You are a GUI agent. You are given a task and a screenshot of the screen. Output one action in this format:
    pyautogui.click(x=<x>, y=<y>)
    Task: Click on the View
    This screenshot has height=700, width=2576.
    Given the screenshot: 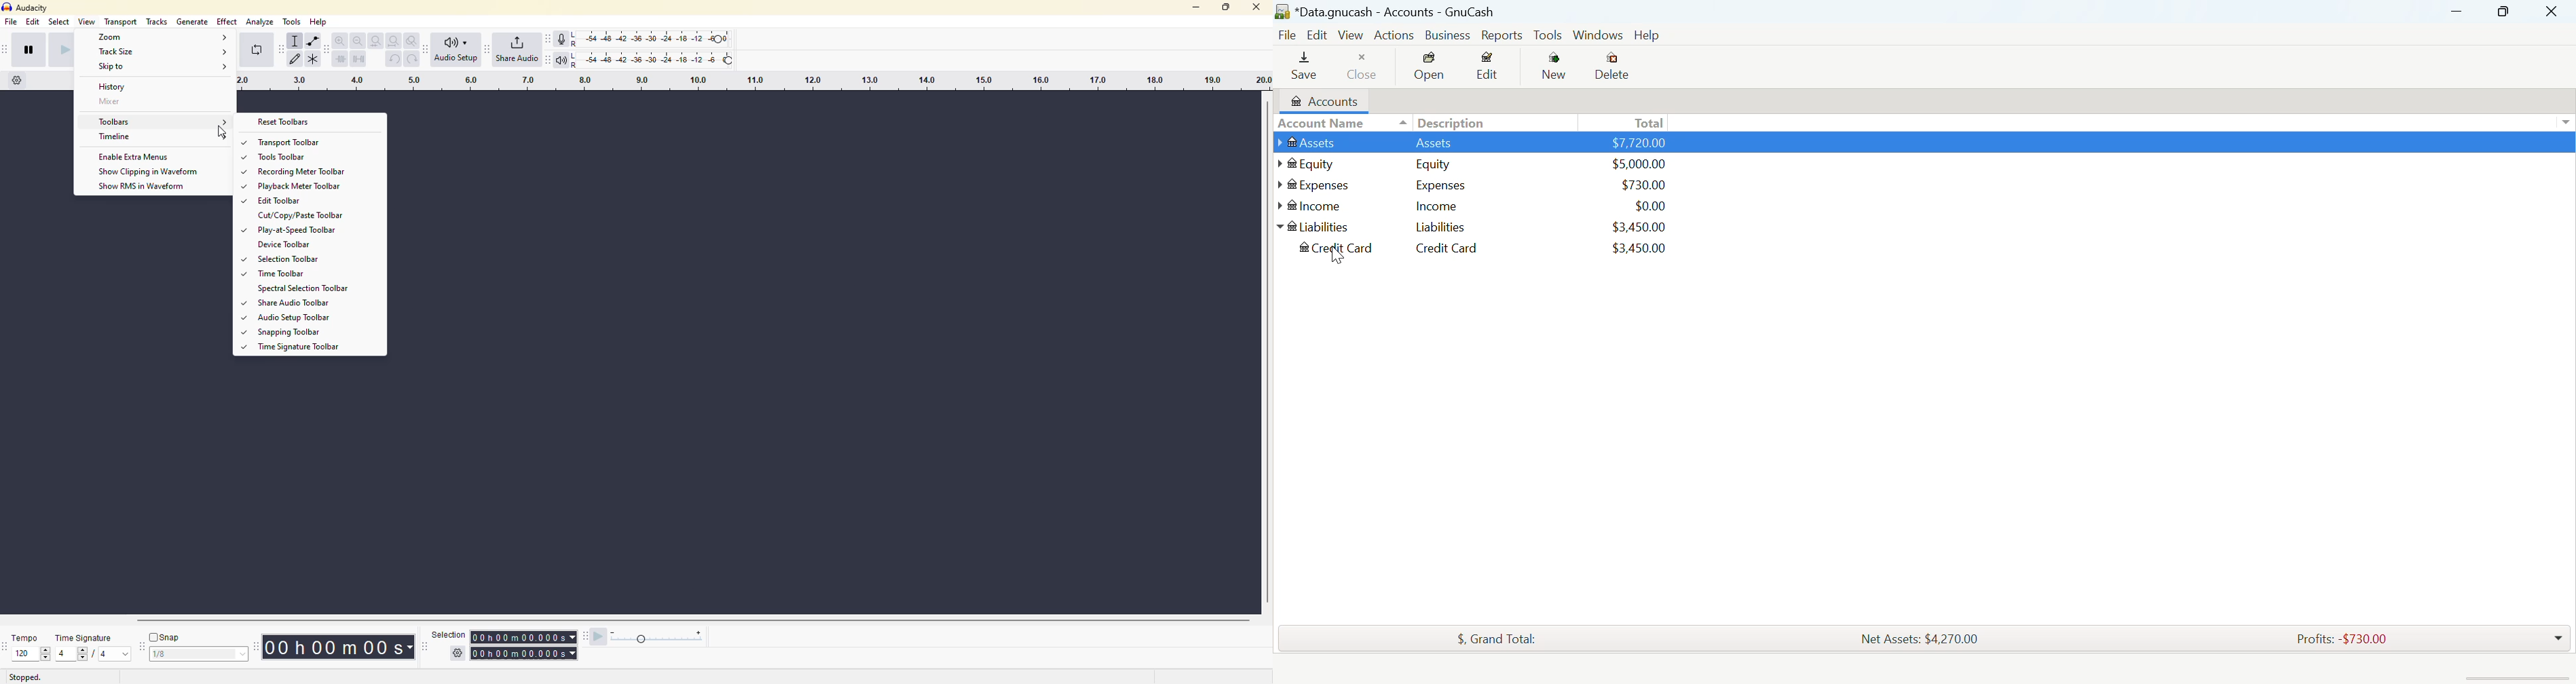 What is the action you would take?
    pyautogui.click(x=1349, y=35)
    